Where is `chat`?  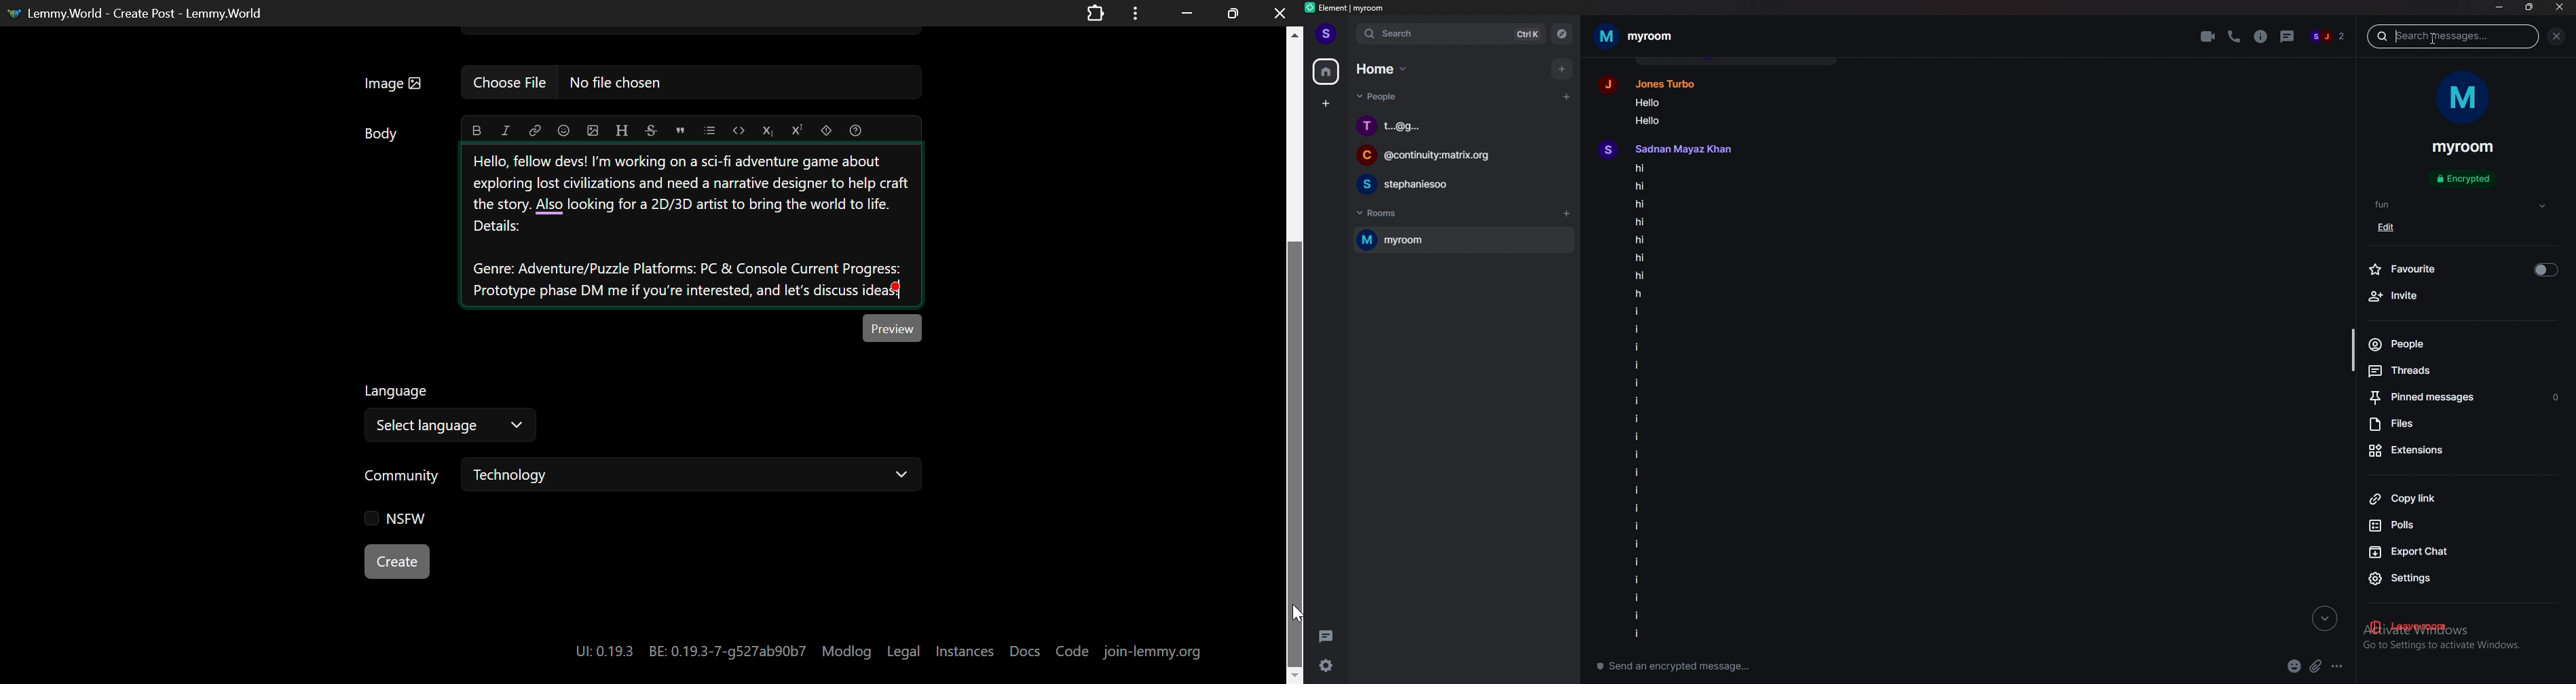 chat is located at coordinates (1460, 127).